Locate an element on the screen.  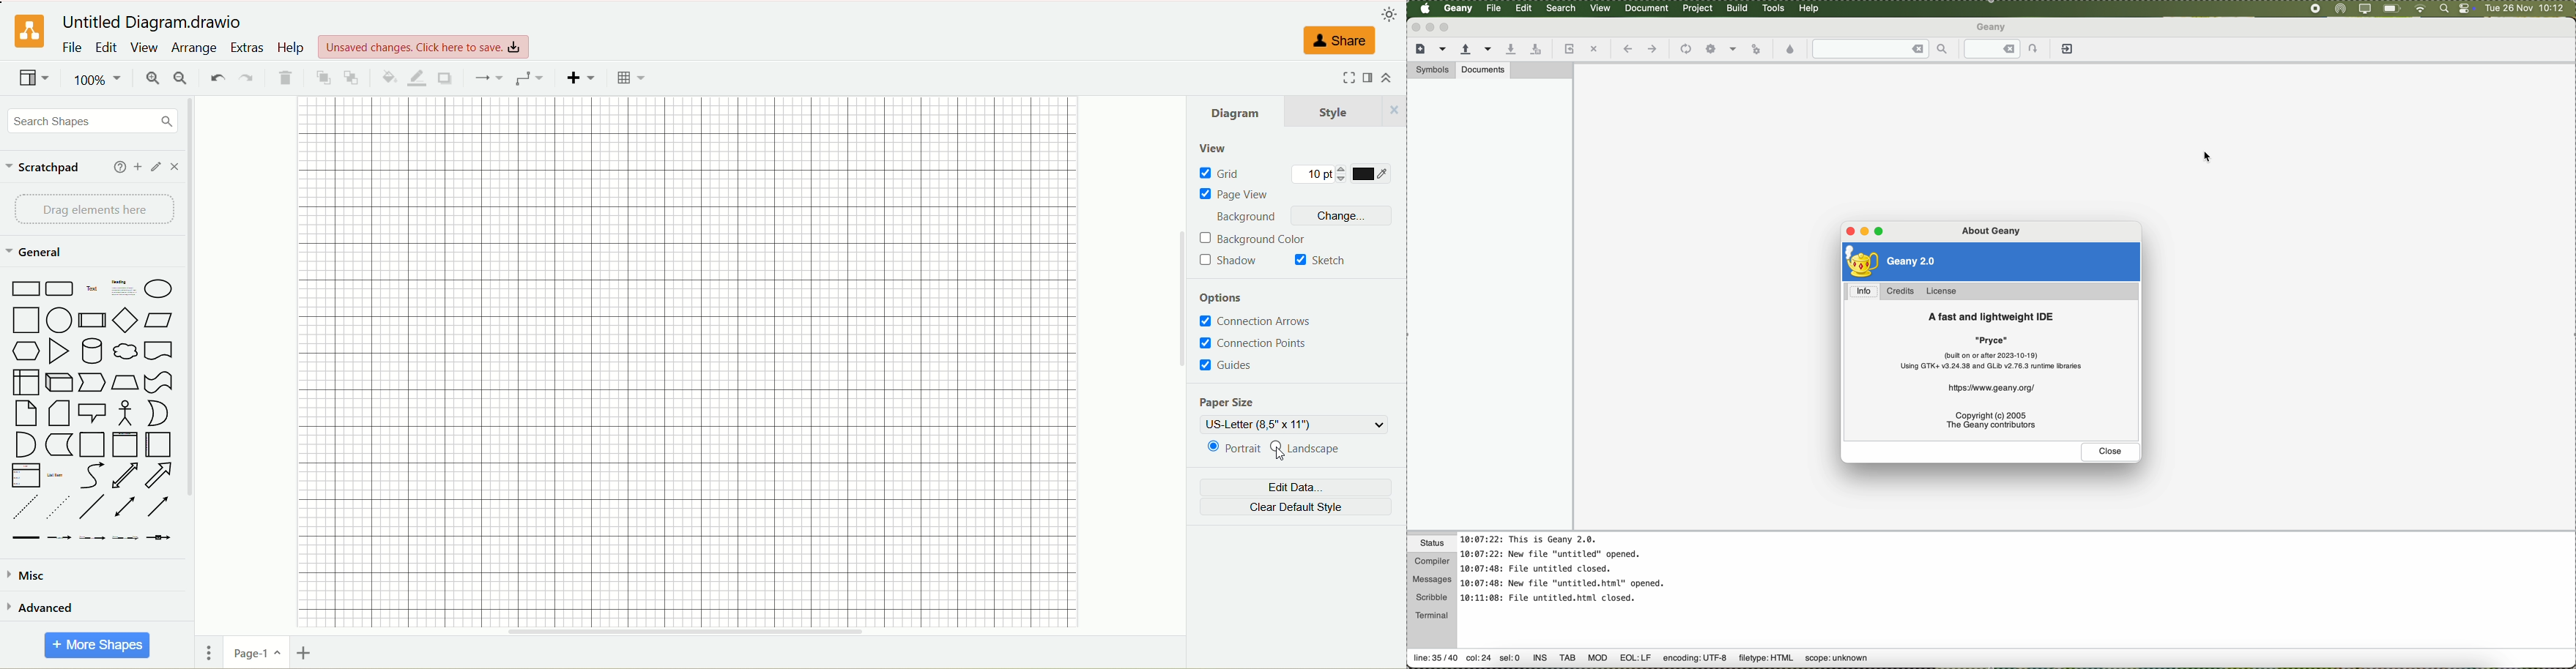
edit is located at coordinates (106, 48).